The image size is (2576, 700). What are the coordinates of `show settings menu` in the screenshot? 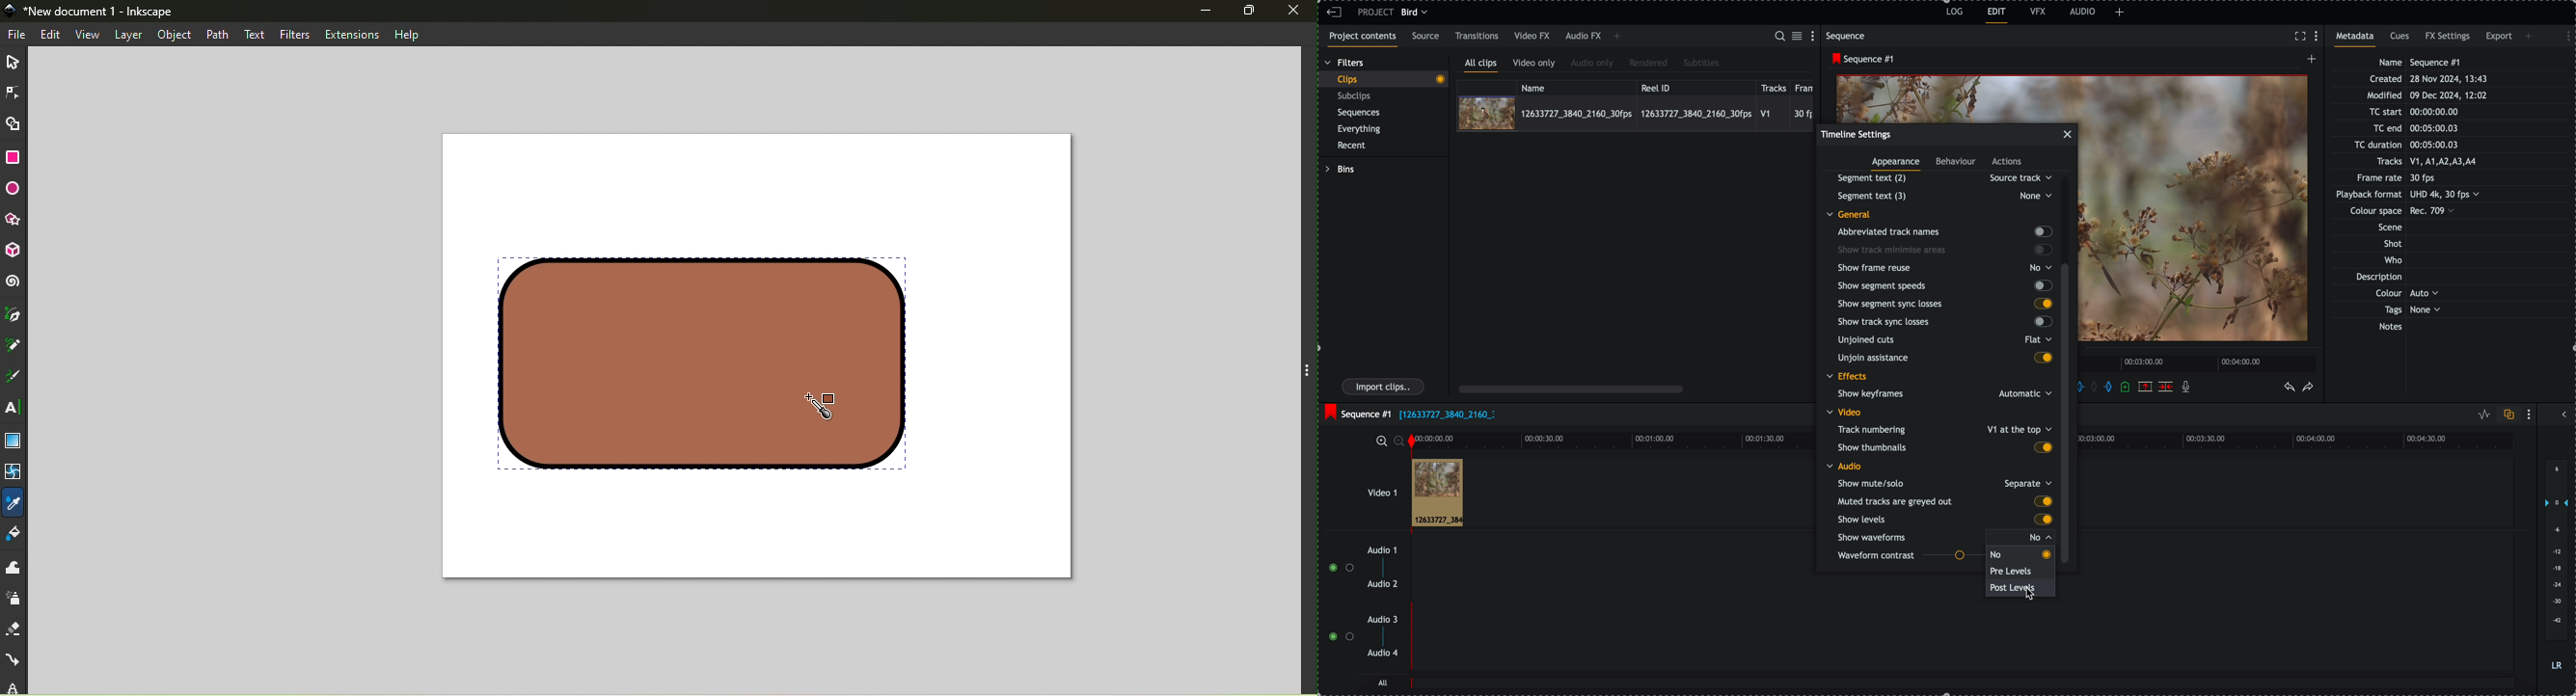 It's located at (2564, 35).